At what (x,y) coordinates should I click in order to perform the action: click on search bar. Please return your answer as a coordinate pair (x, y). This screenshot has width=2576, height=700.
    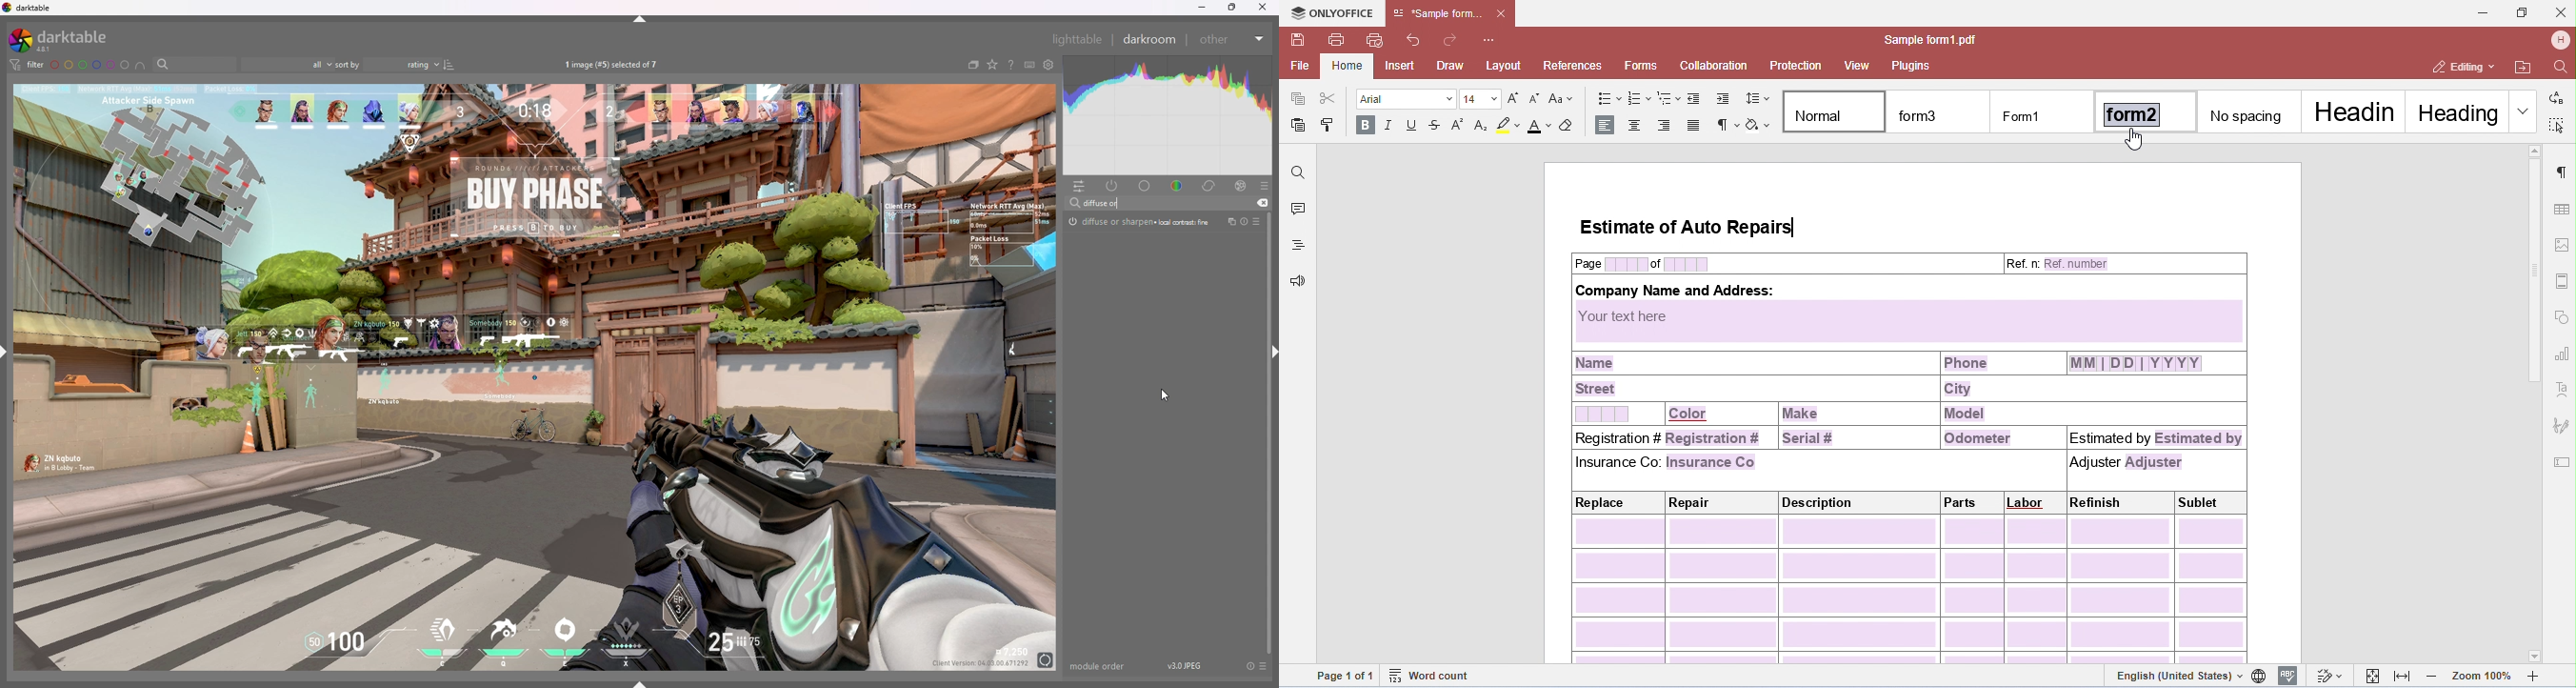
    Looking at the image, I should click on (195, 64).